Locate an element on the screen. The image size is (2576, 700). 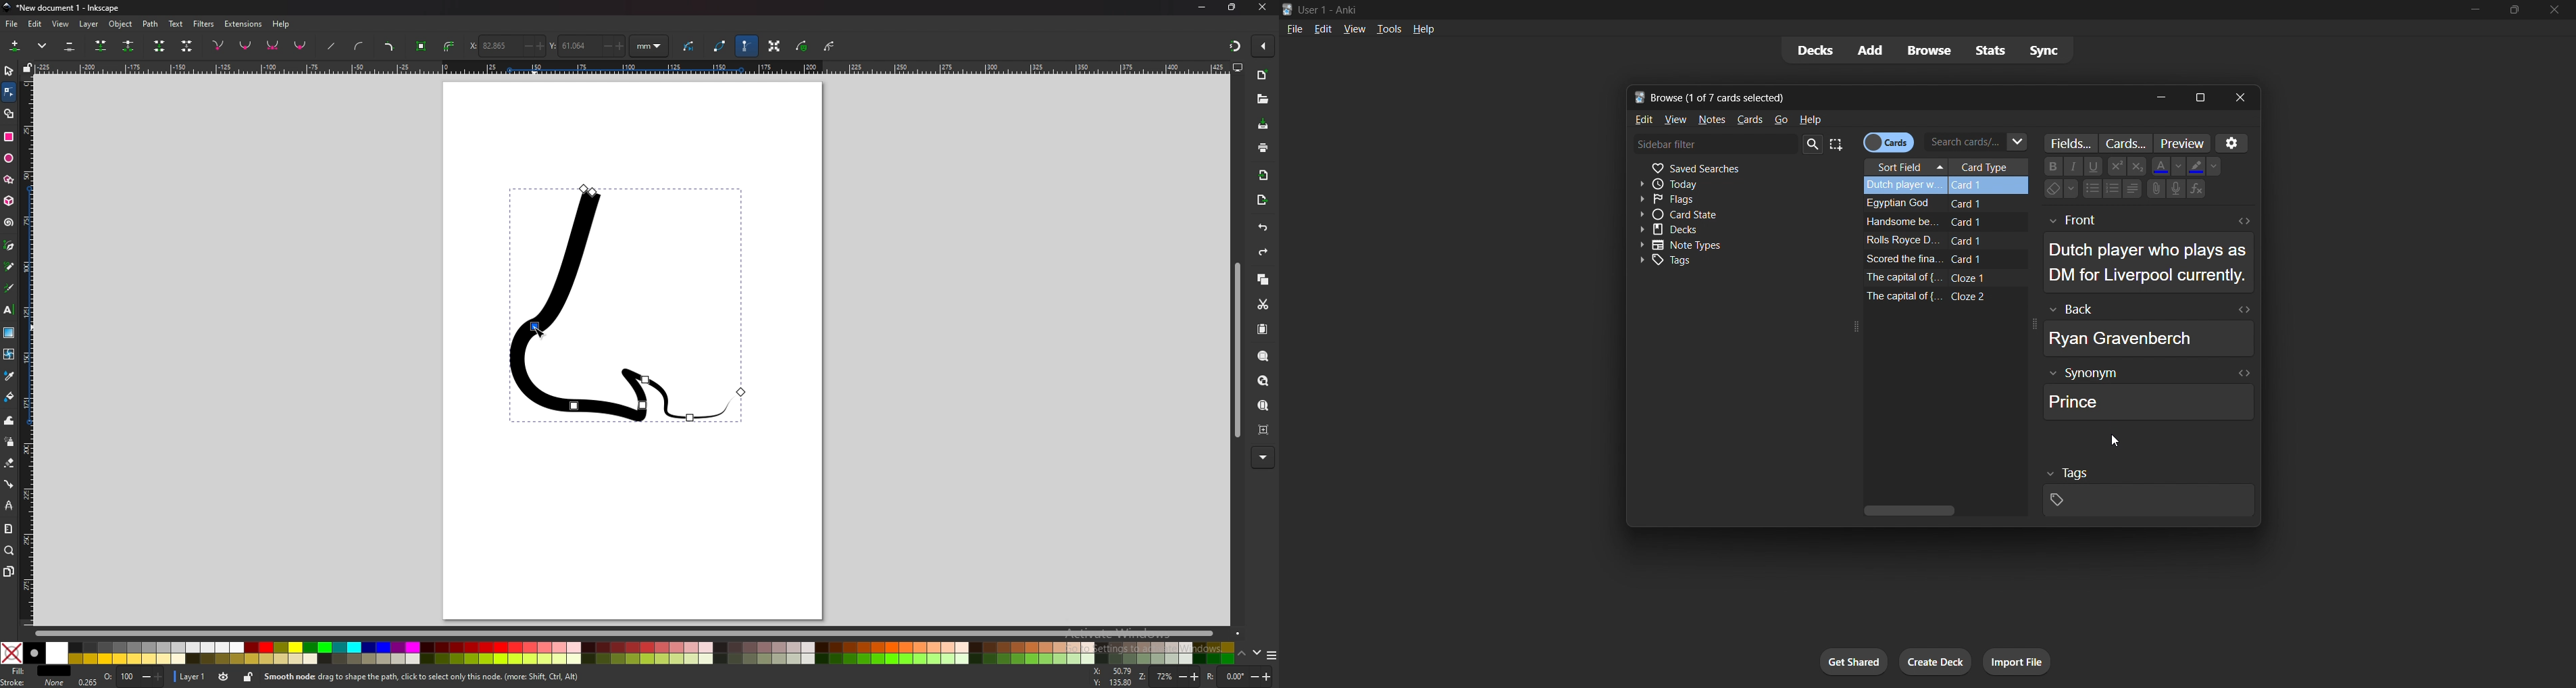
vertical scroll bar is located at coordinates (1941, 510).